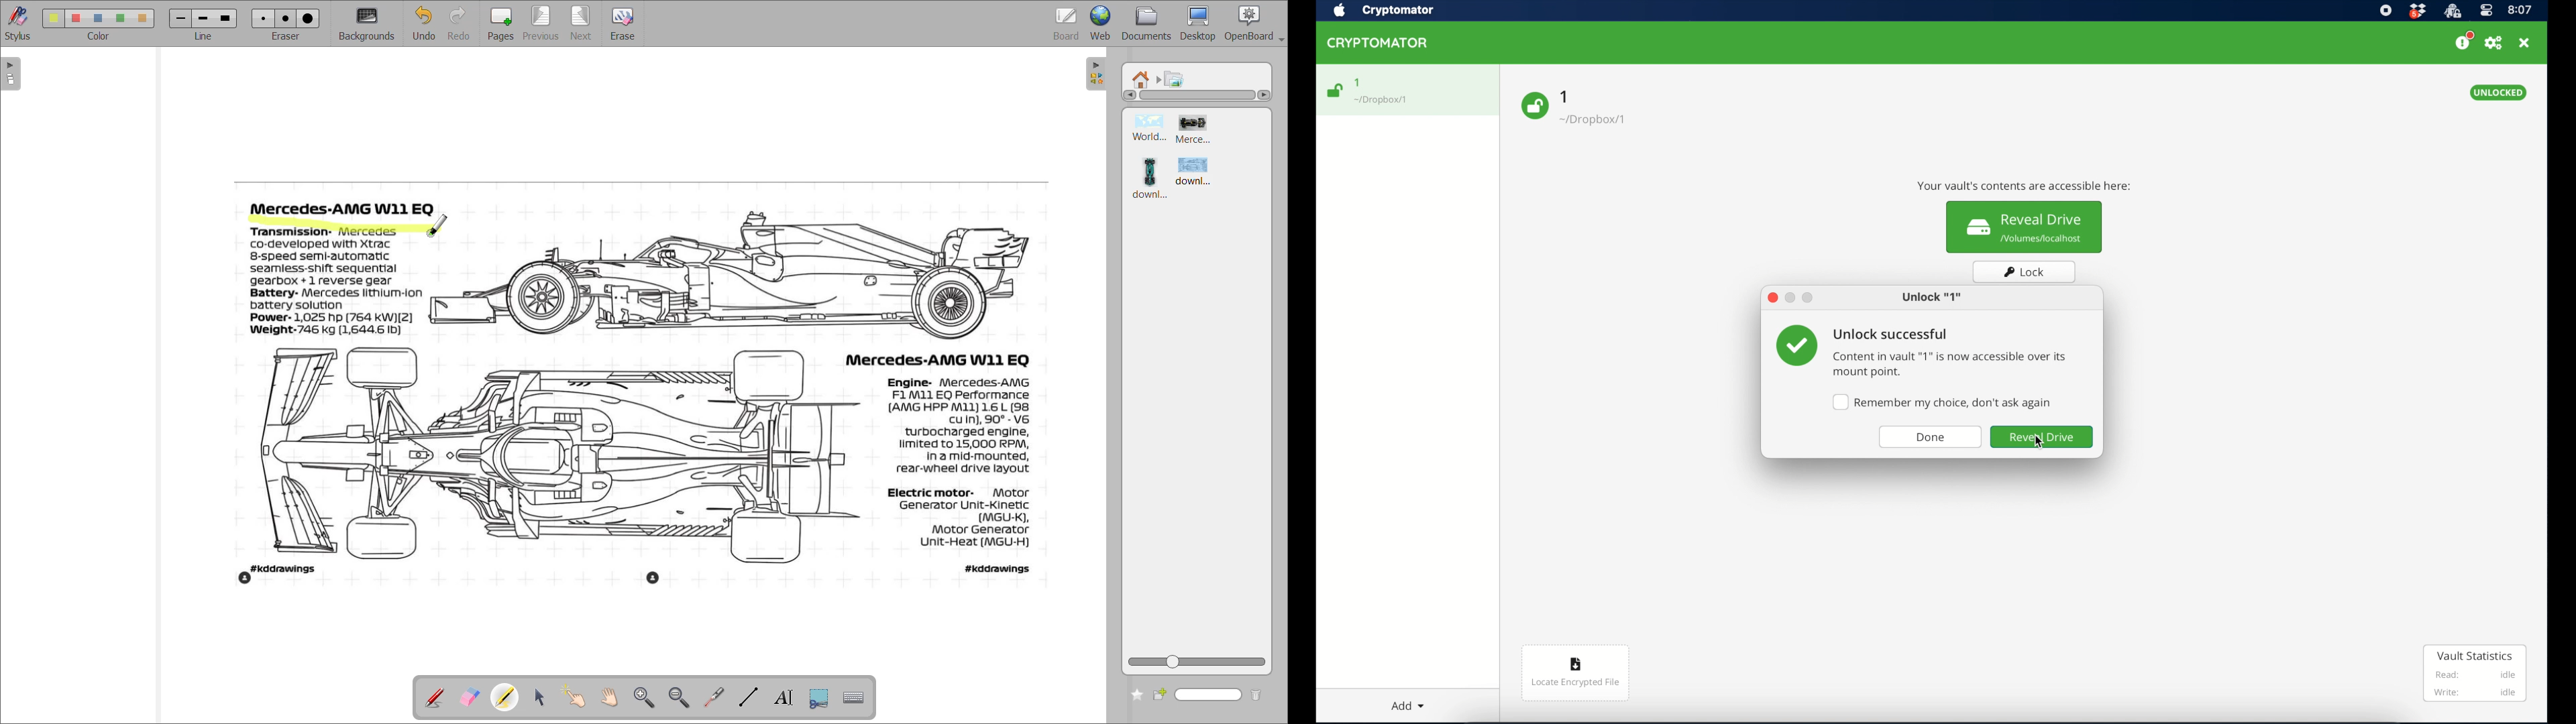 The width and height of the screenshot is (2576, 728). Describe the element at coordinates (1384, 45) in the screenshot. I see `CRYPTOMATOR` at that location.